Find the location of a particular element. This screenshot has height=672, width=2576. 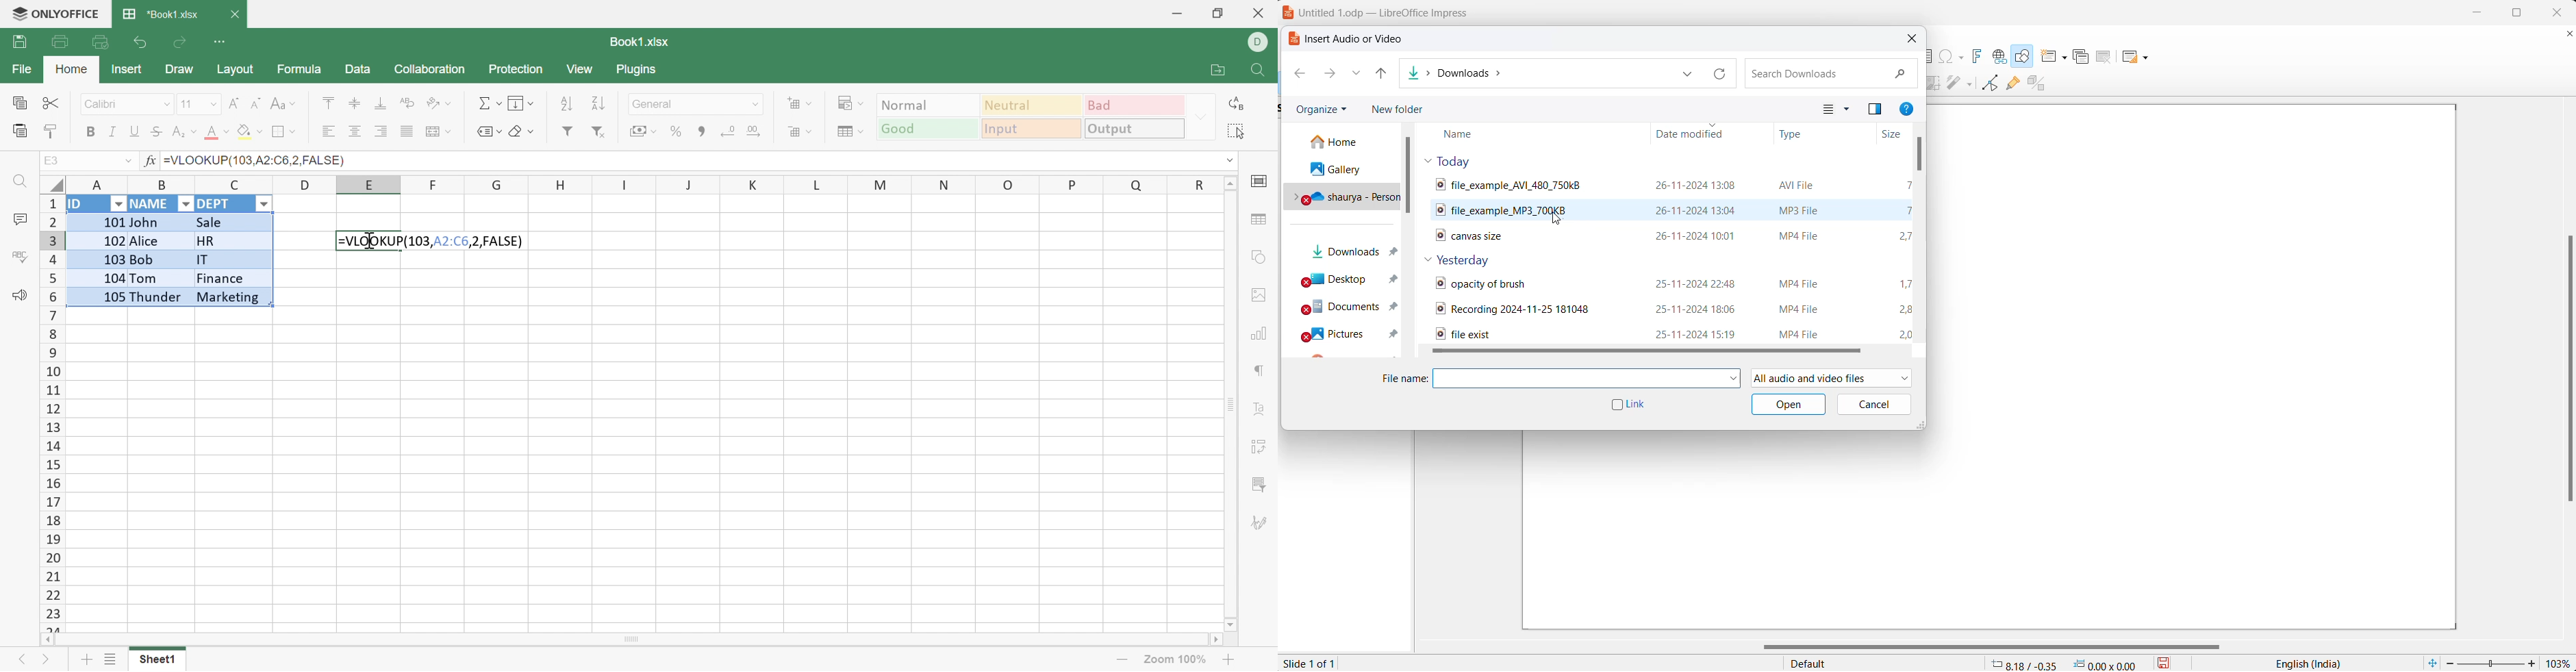

Alice is located at coordinates (149, 242).